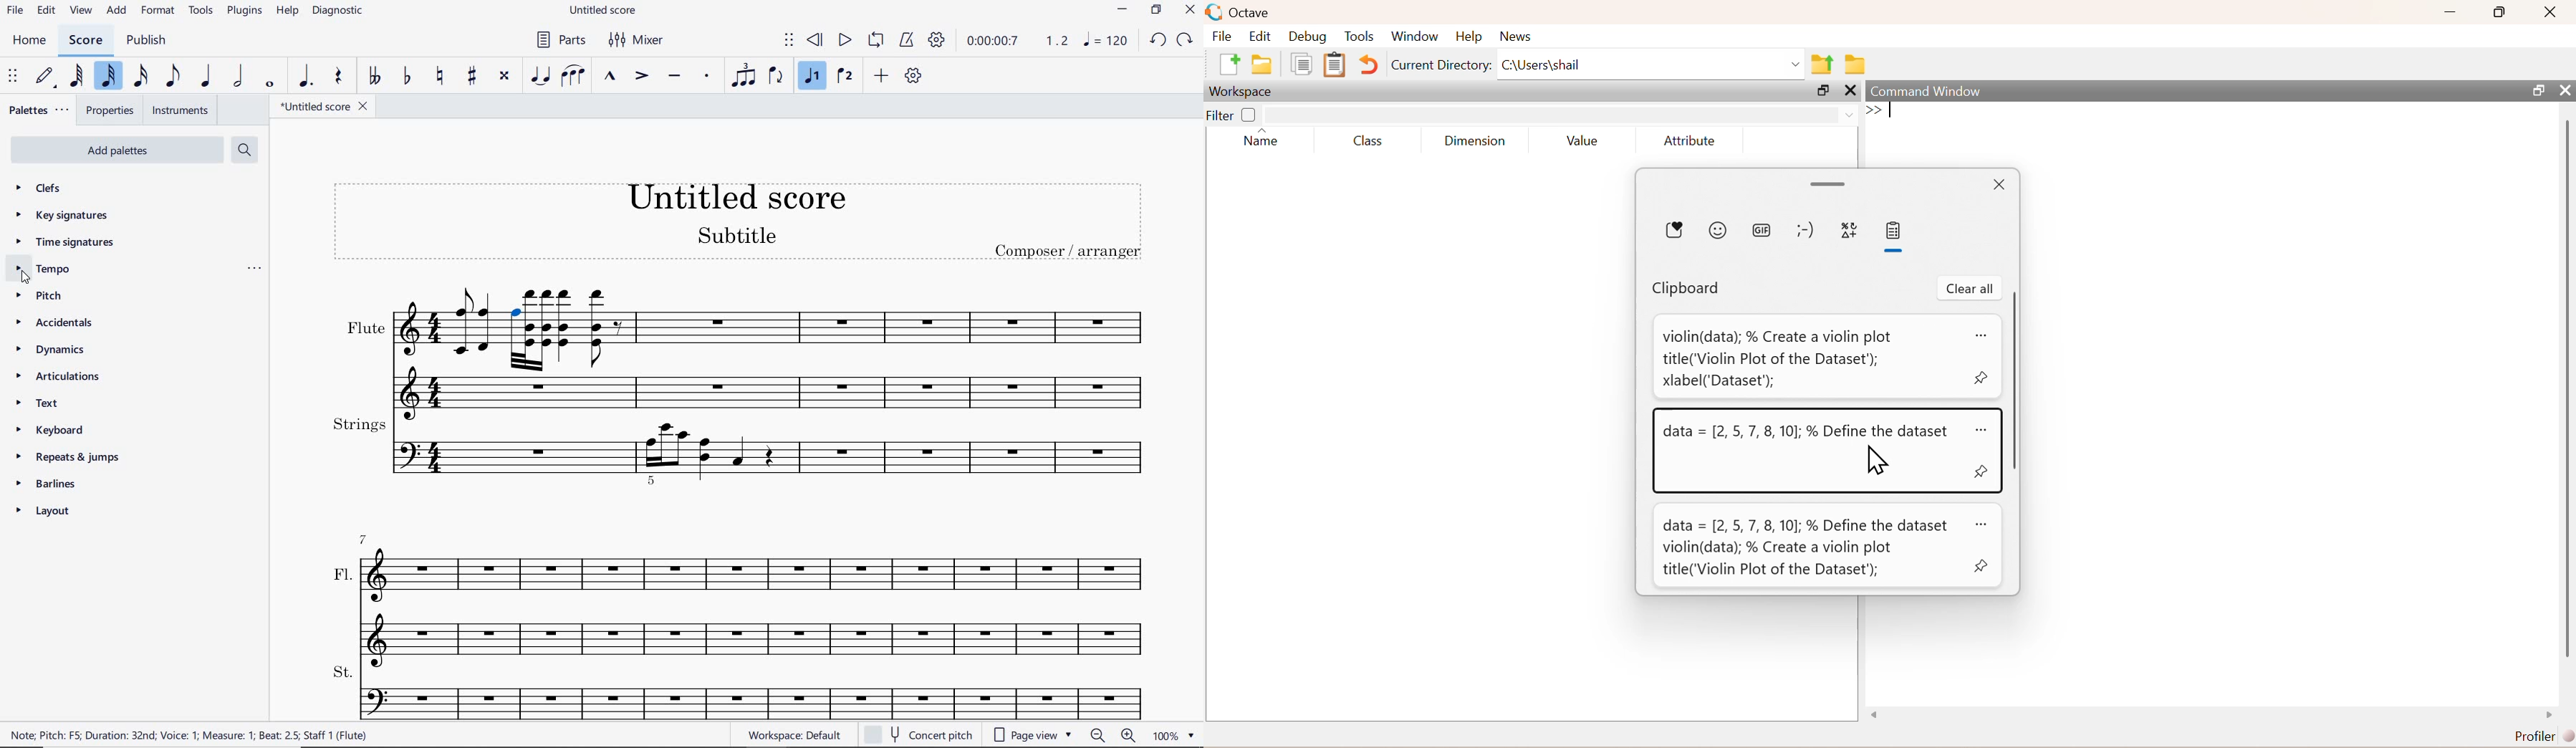 This screenshot has width=2576, height=756. I want to click on REWIND, so click(815, 39).